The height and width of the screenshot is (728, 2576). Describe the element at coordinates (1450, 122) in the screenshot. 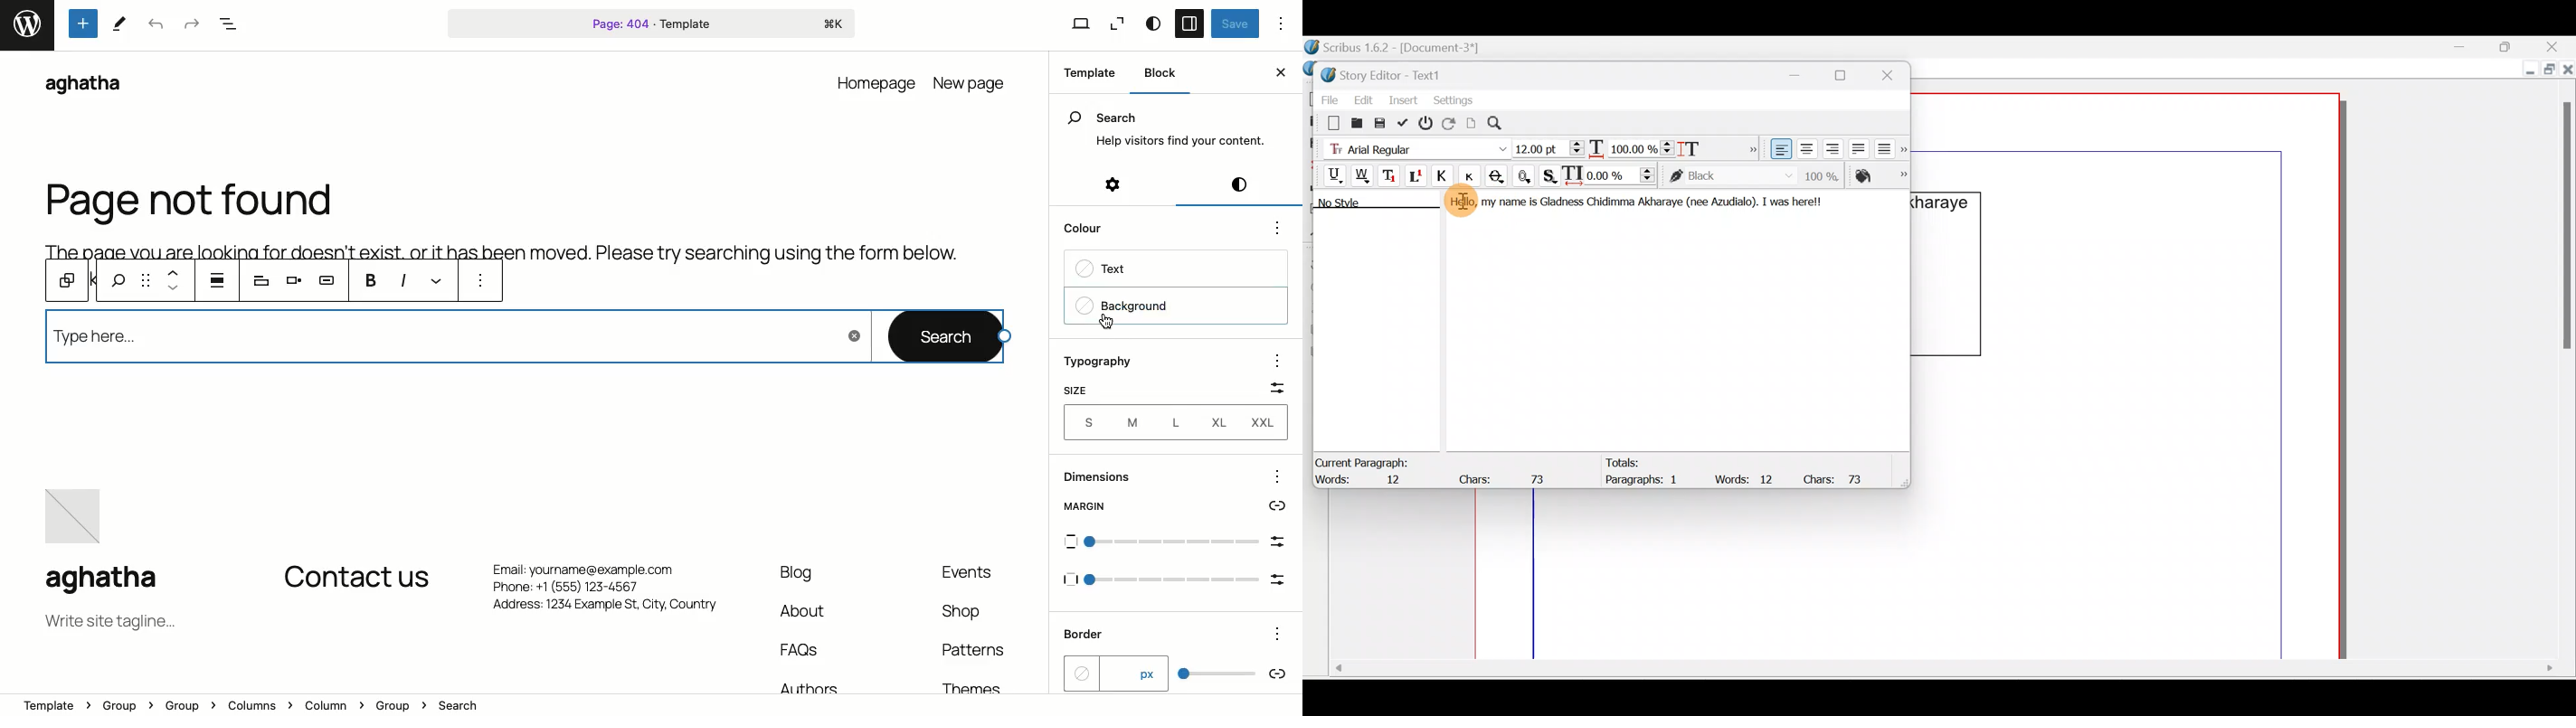

I see `Reload text from frame` at that location.